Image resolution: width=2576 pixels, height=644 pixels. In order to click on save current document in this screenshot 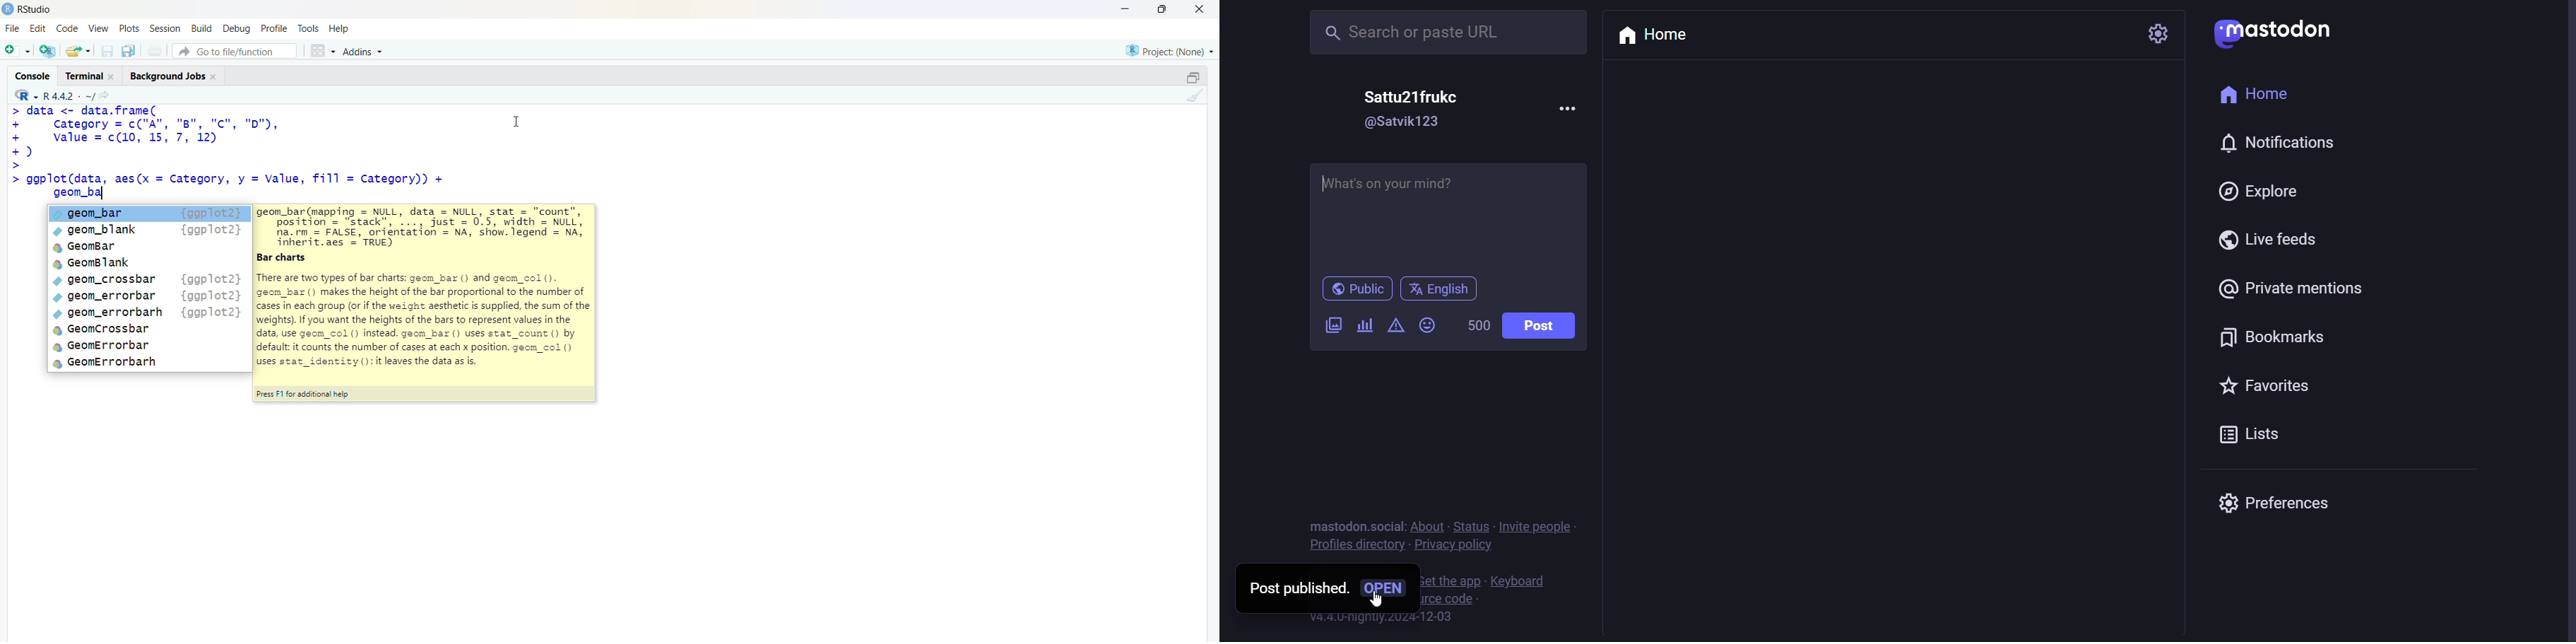, I will do `click(107, 51)`.